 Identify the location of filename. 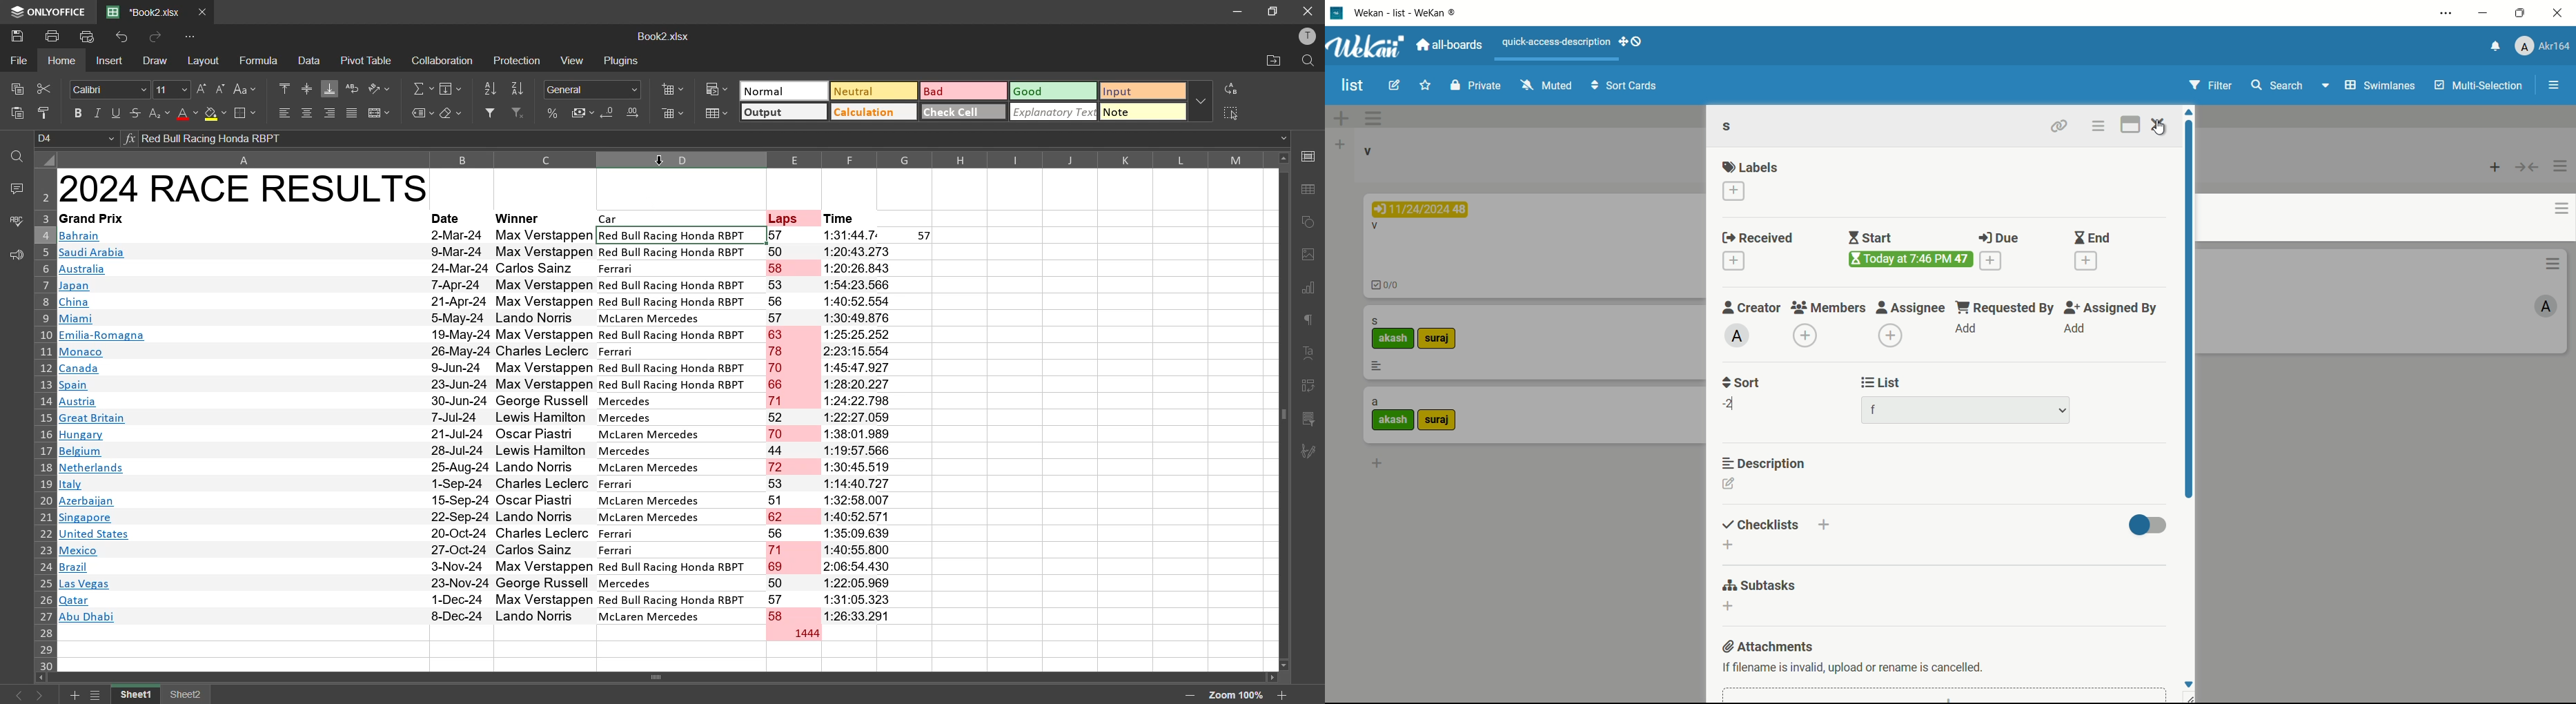
(148, 10).